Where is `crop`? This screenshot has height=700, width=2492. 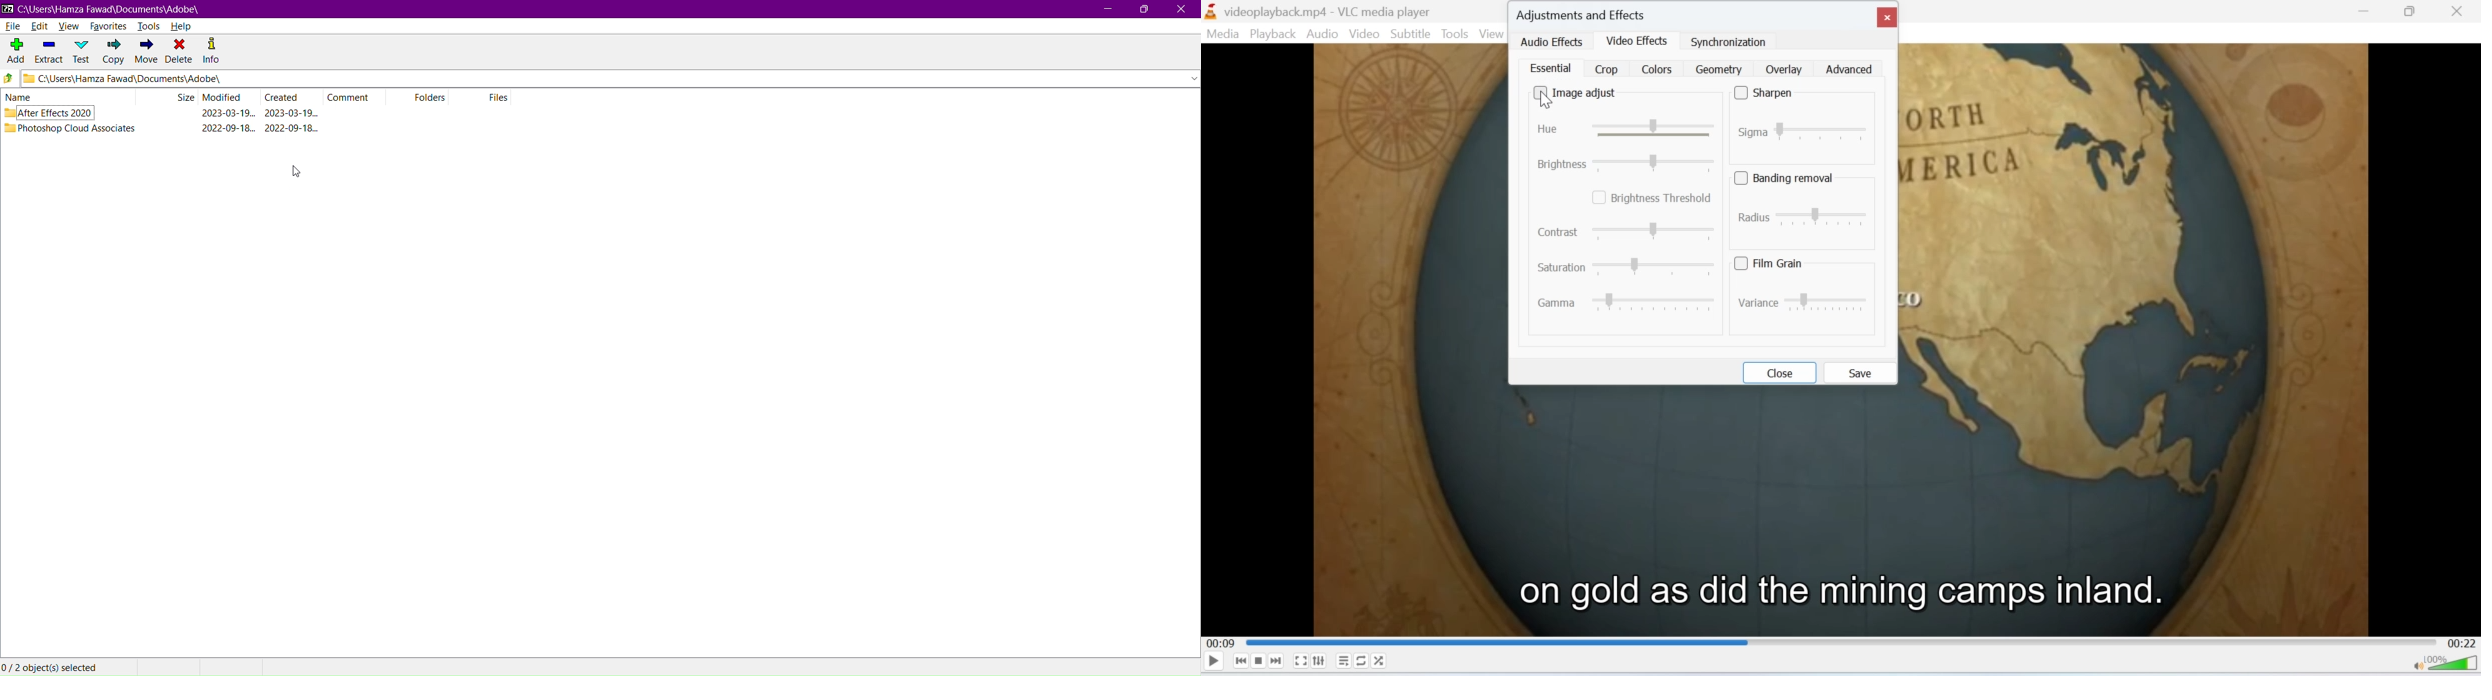
crop is located at coordinates (1606, 68).